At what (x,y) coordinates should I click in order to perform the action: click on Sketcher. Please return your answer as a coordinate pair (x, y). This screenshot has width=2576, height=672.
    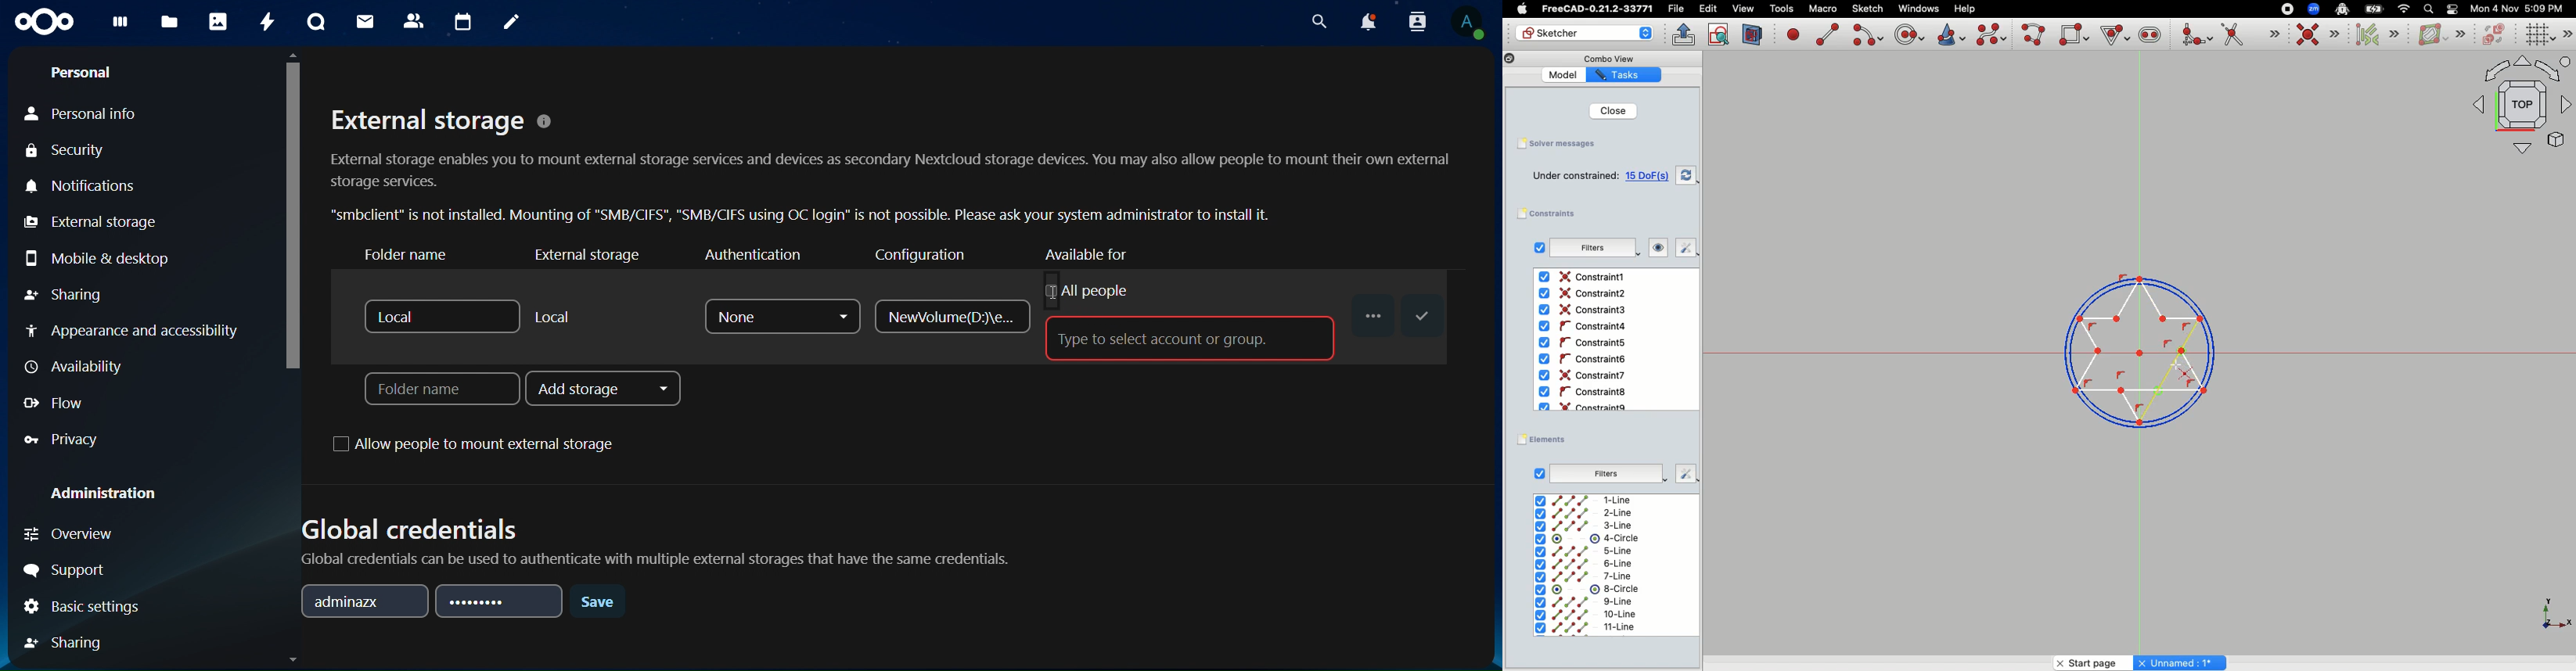
    Looking at the image, I should click on (1576, 34).